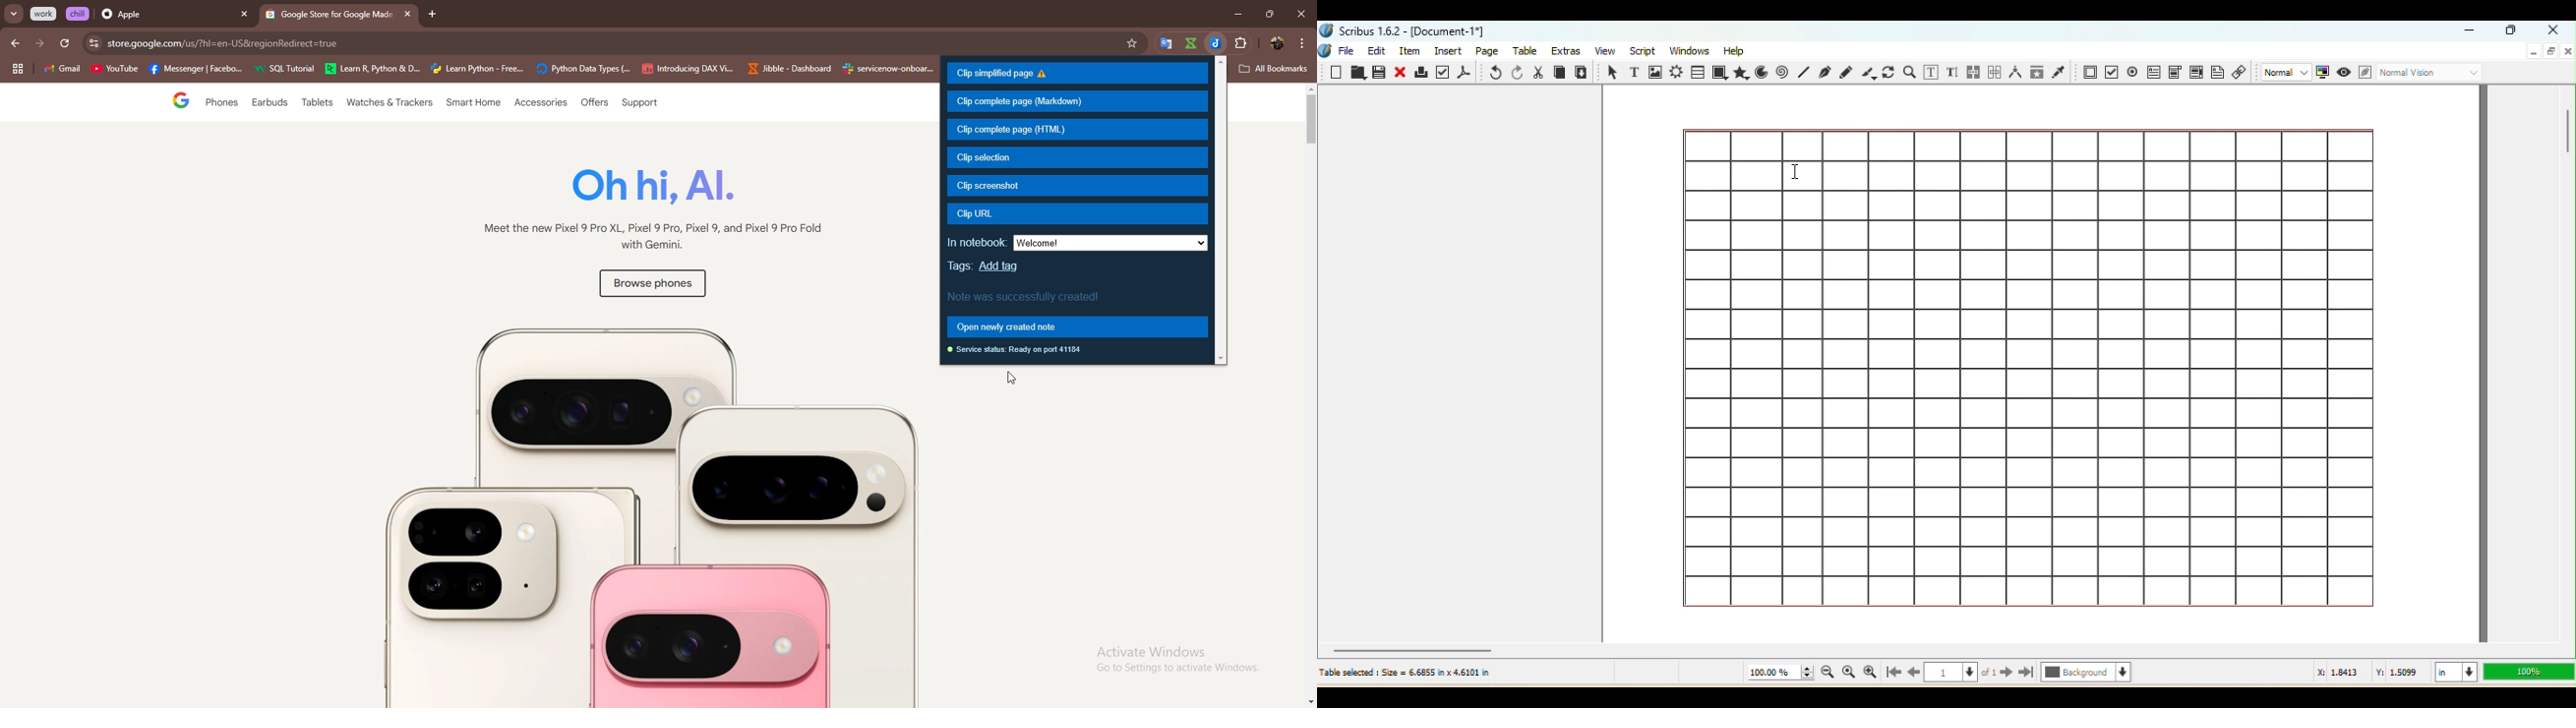  I want to click on New, so click(1338, 73).